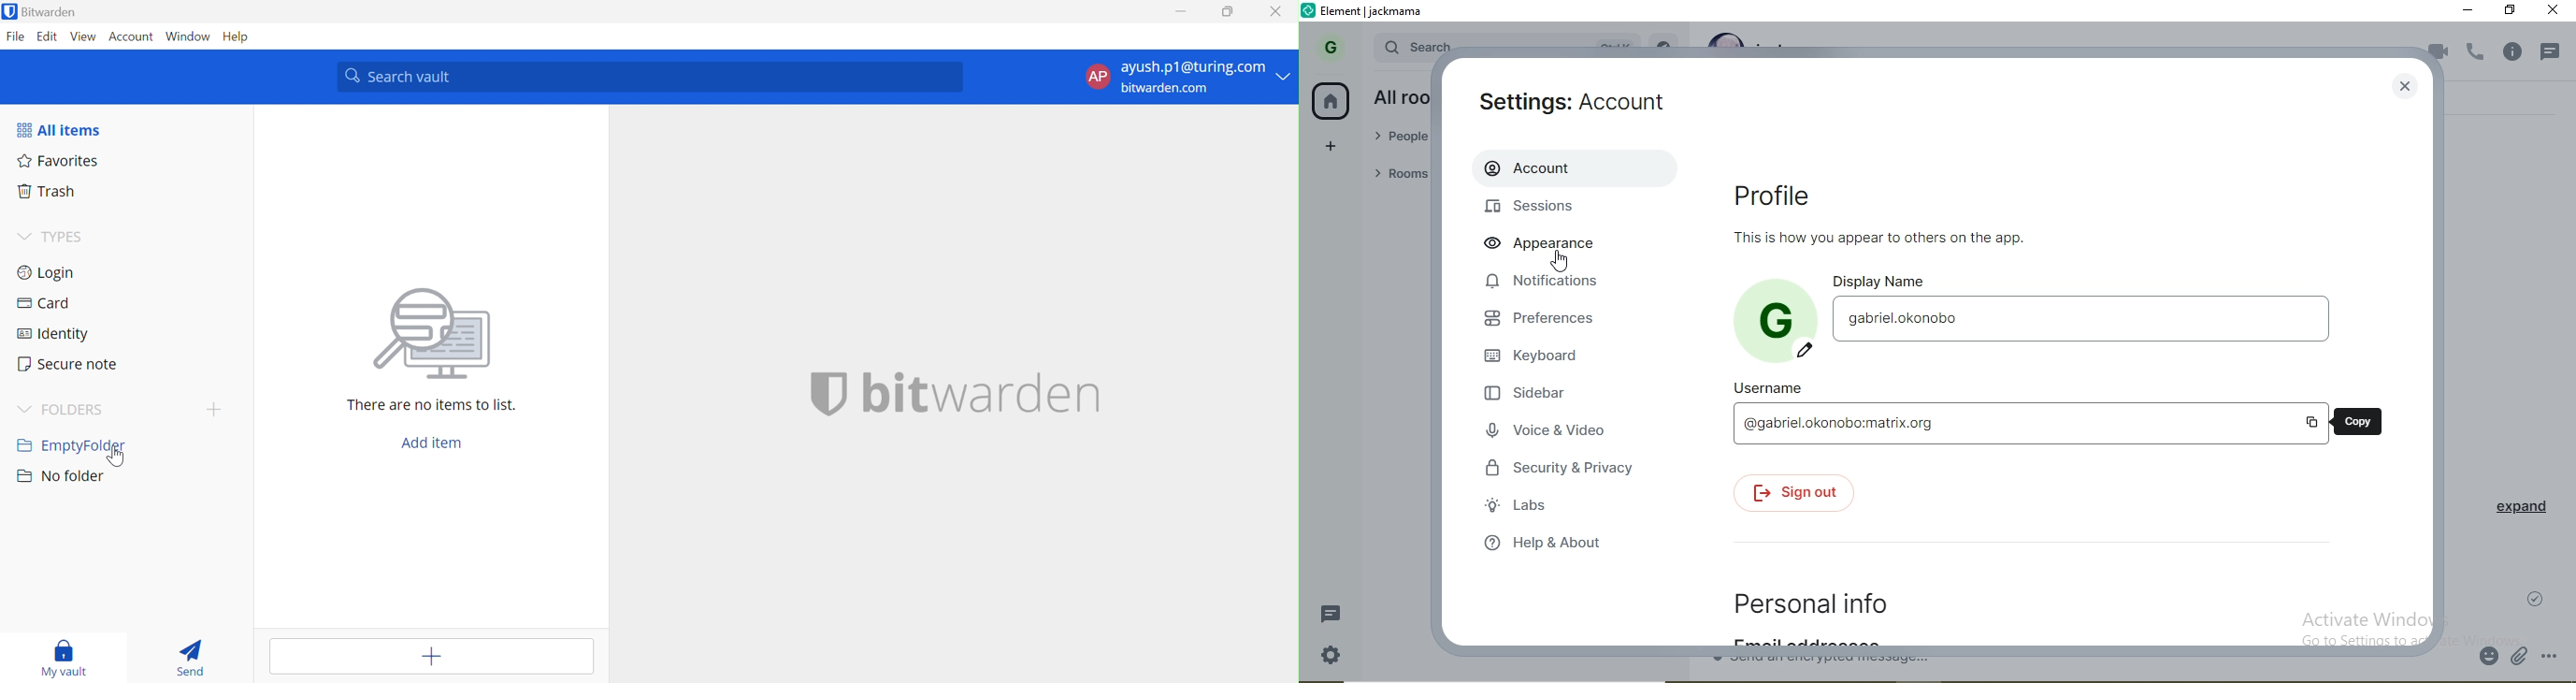 This screenshot has width=2576, height=700. I want to click on home, so click(1332, 102).